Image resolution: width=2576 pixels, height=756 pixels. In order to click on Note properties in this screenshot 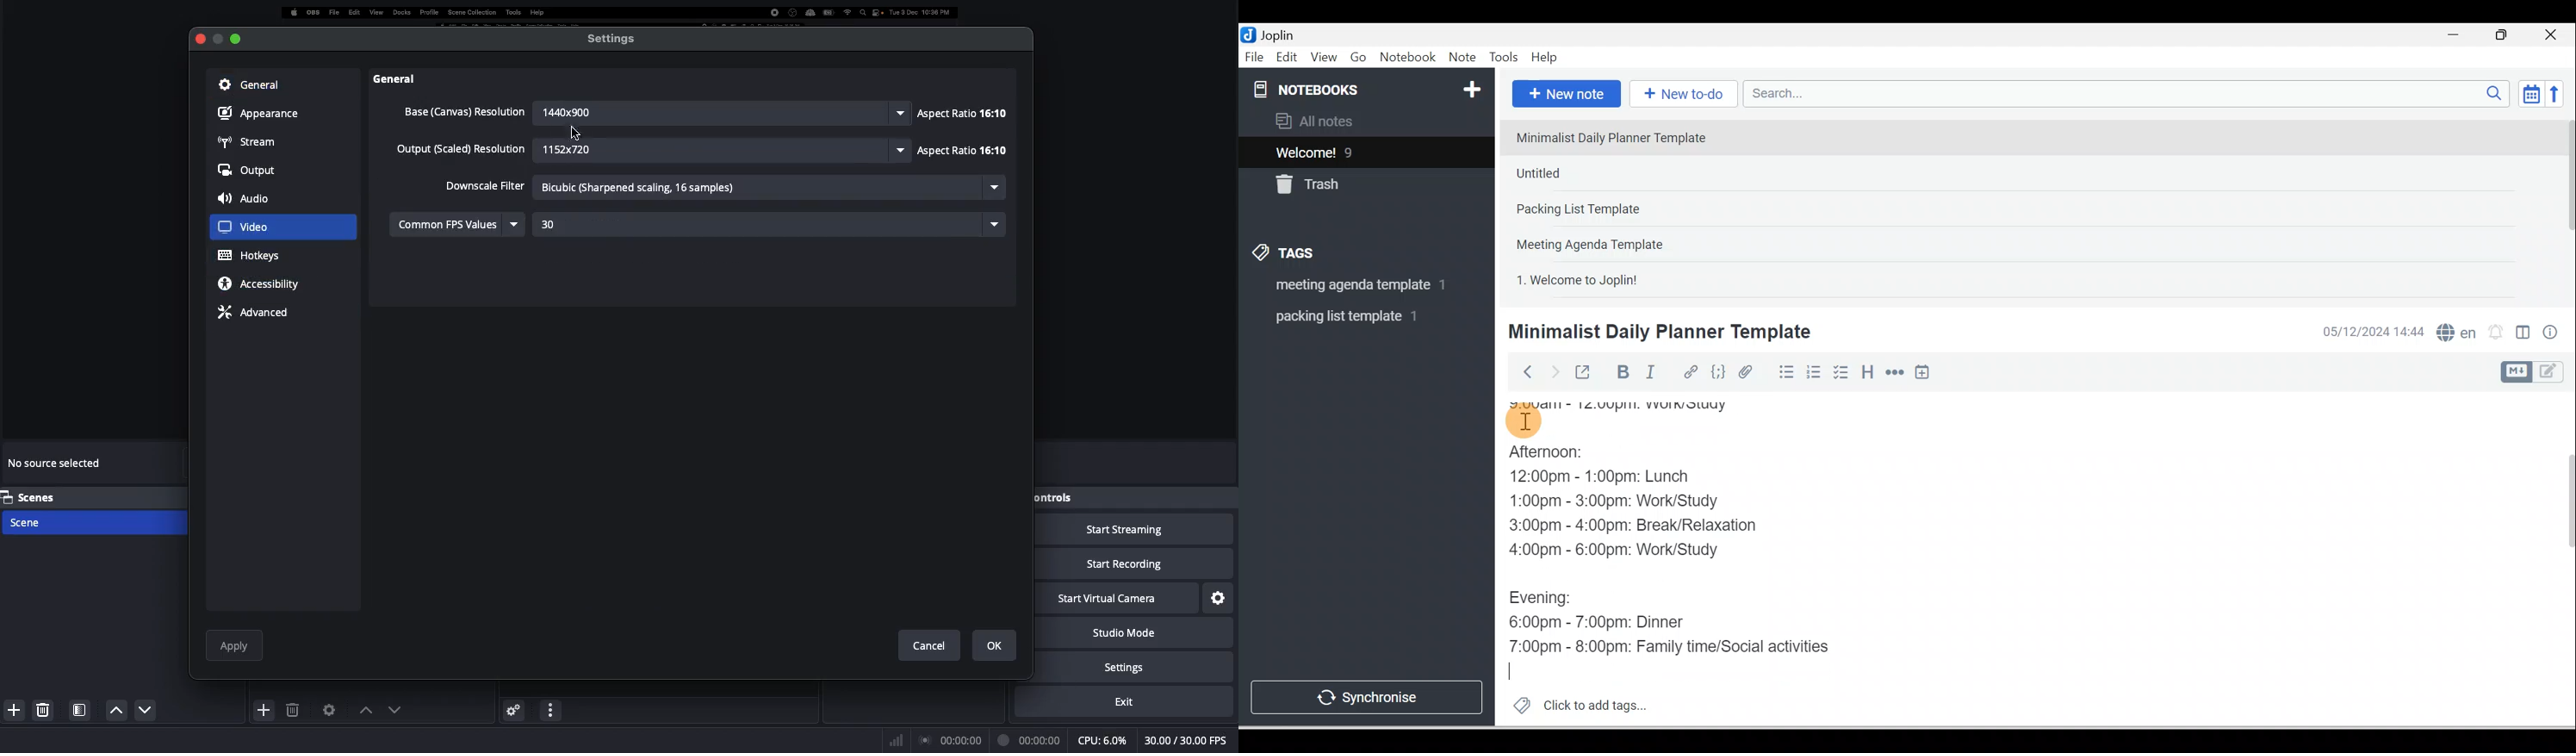, I will do `click(2552, 334)`.